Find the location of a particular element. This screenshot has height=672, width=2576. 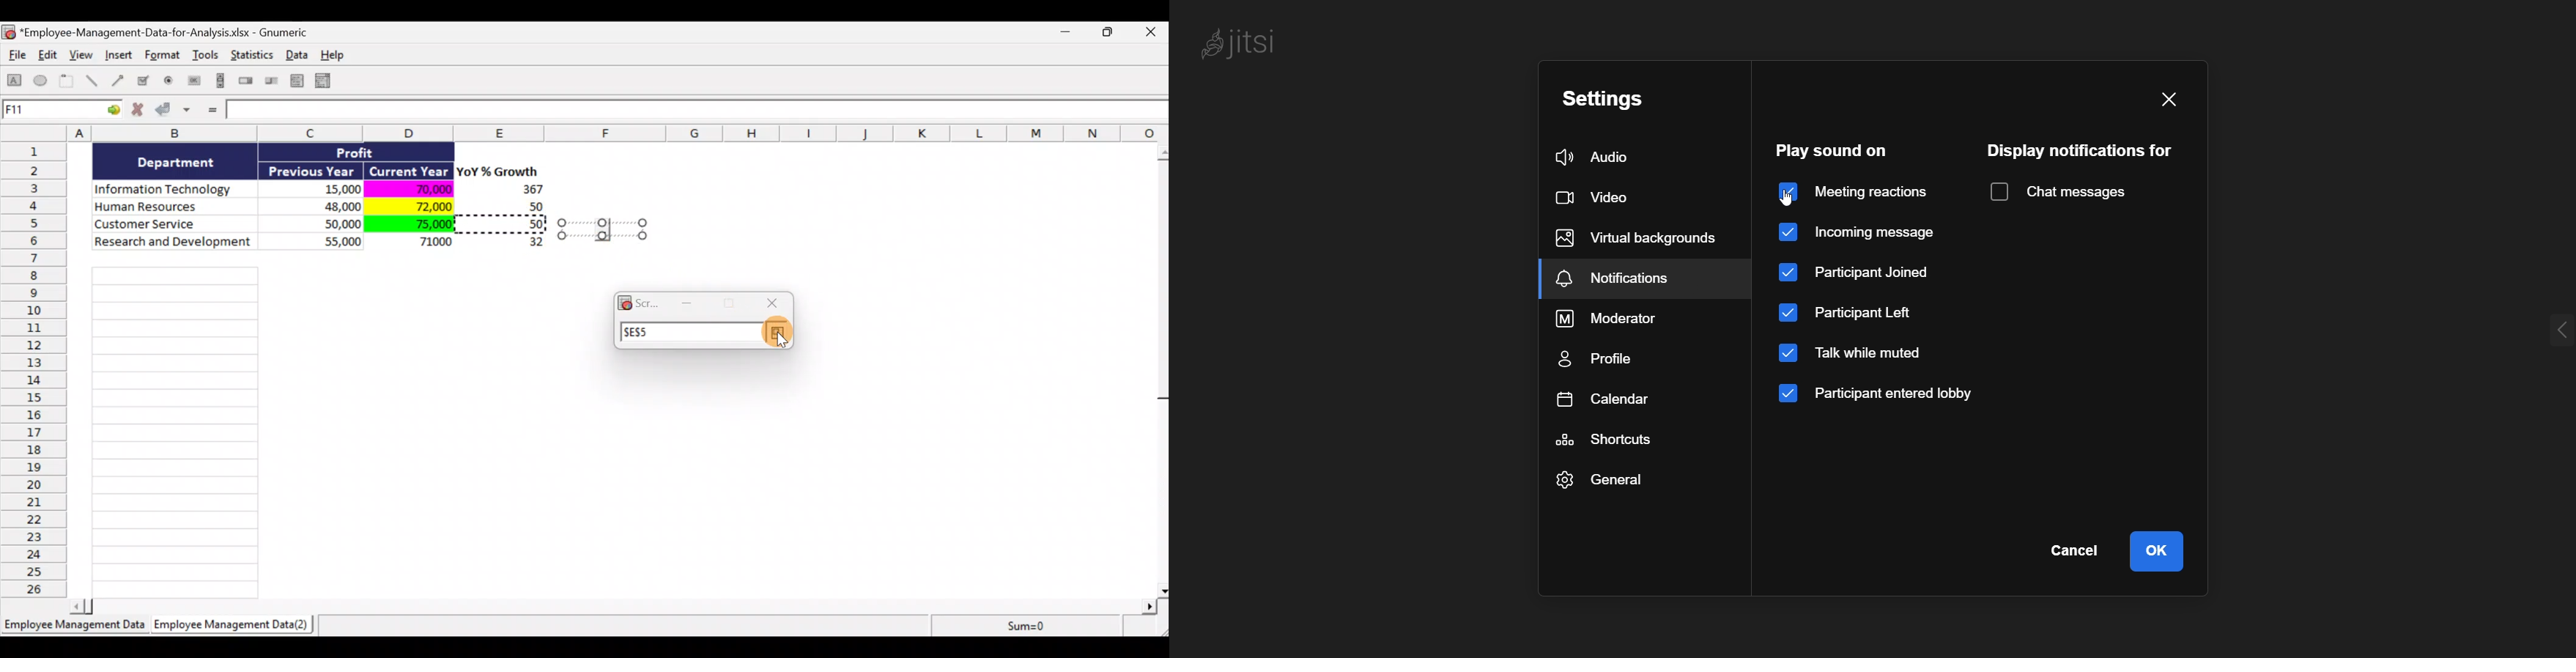

Create a radio button is located at coordinates (169, 82).